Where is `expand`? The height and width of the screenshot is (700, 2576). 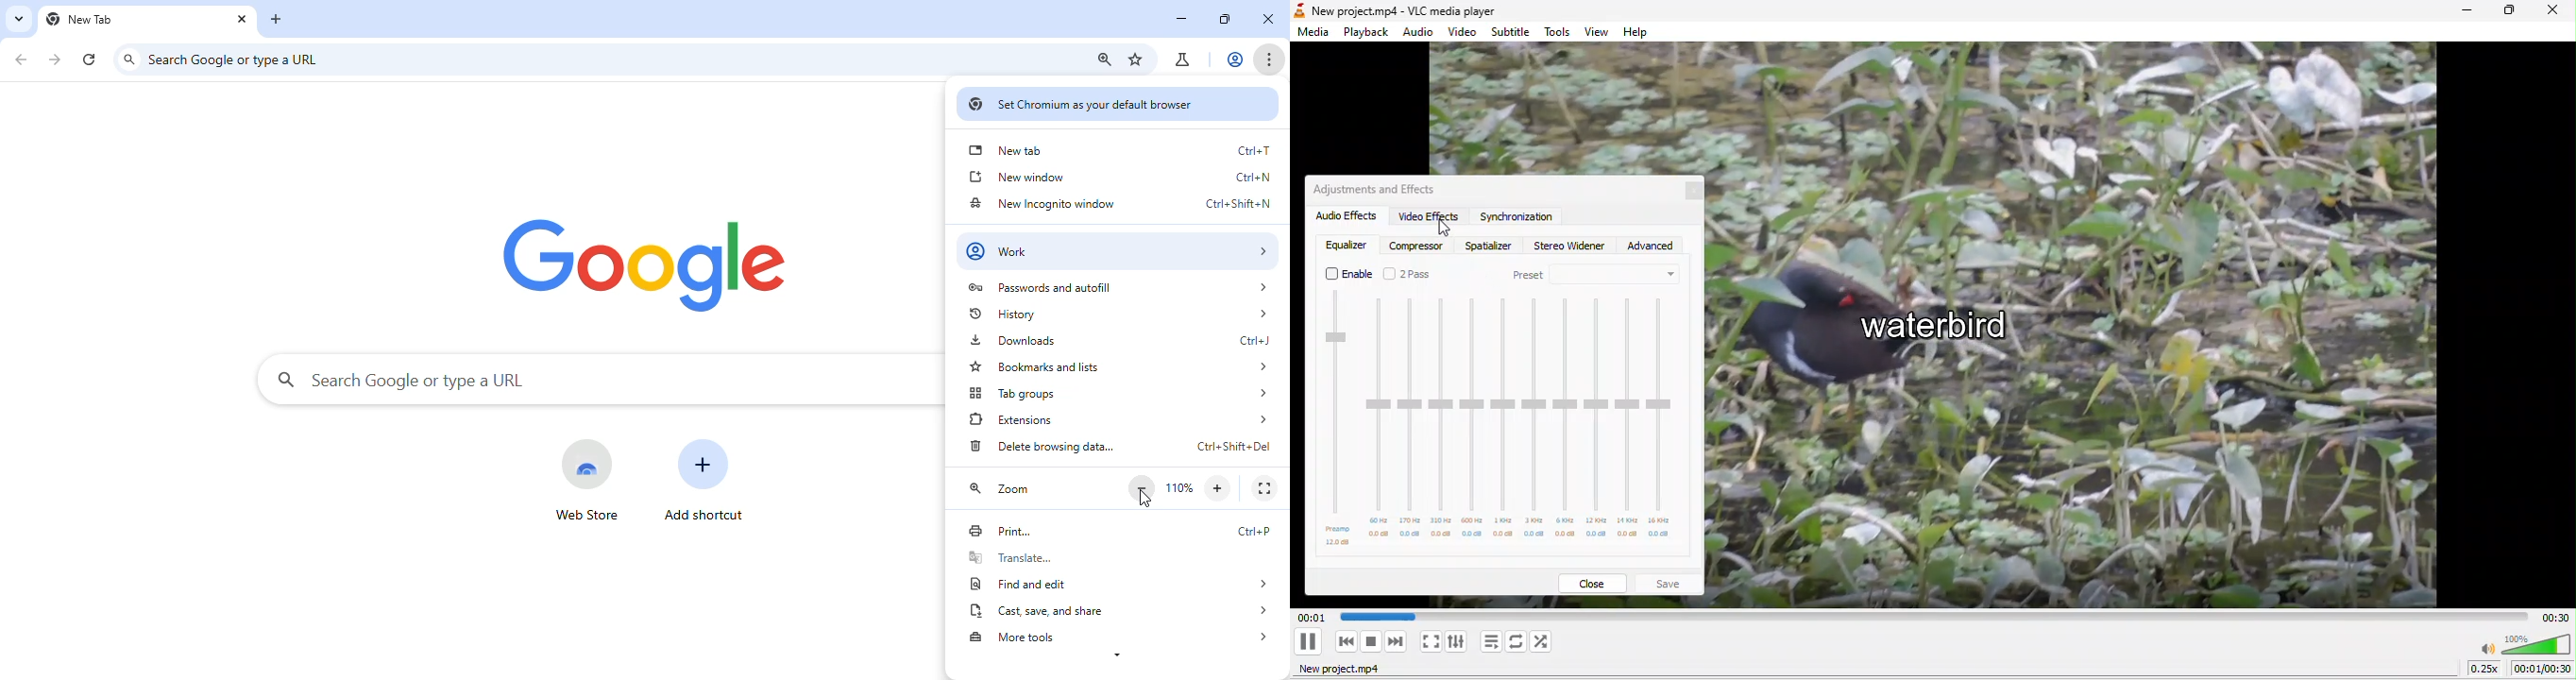 expand is located at coordinates (1116, 658).